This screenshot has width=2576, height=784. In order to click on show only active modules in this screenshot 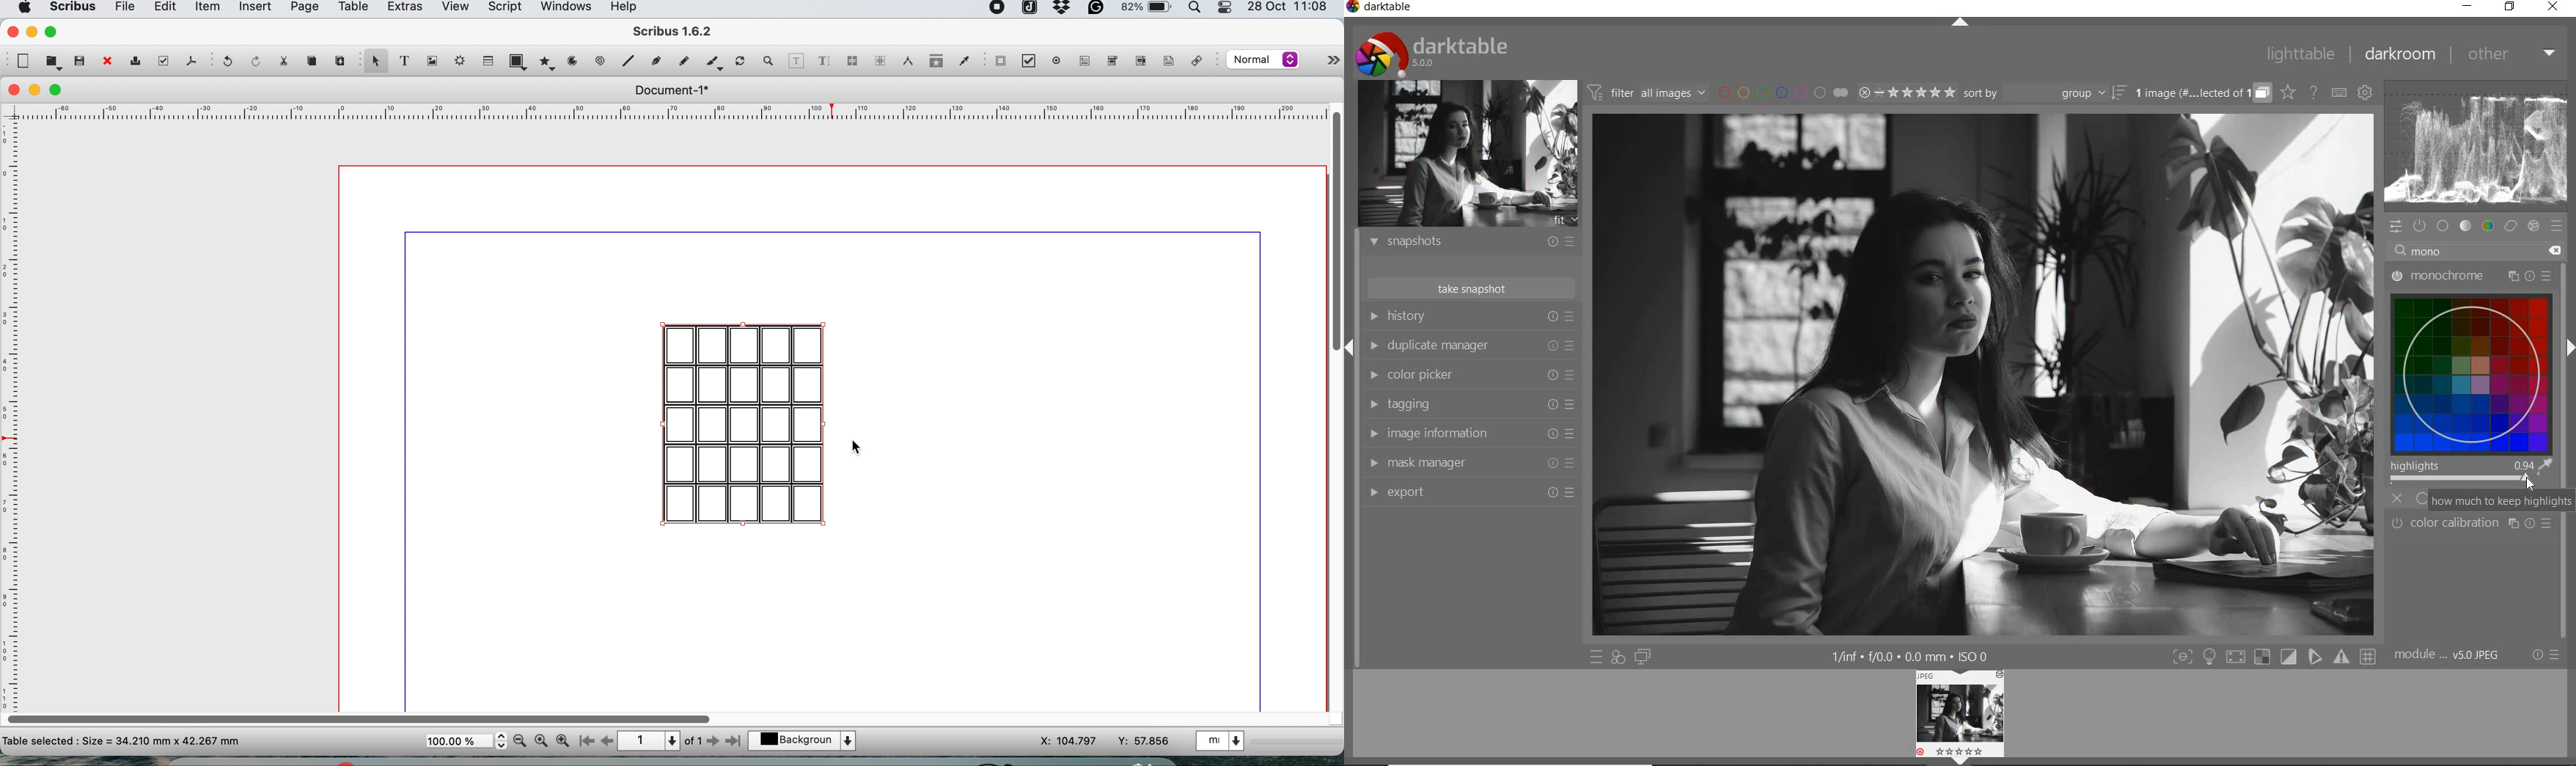, I will do `click(2421, 225)`.